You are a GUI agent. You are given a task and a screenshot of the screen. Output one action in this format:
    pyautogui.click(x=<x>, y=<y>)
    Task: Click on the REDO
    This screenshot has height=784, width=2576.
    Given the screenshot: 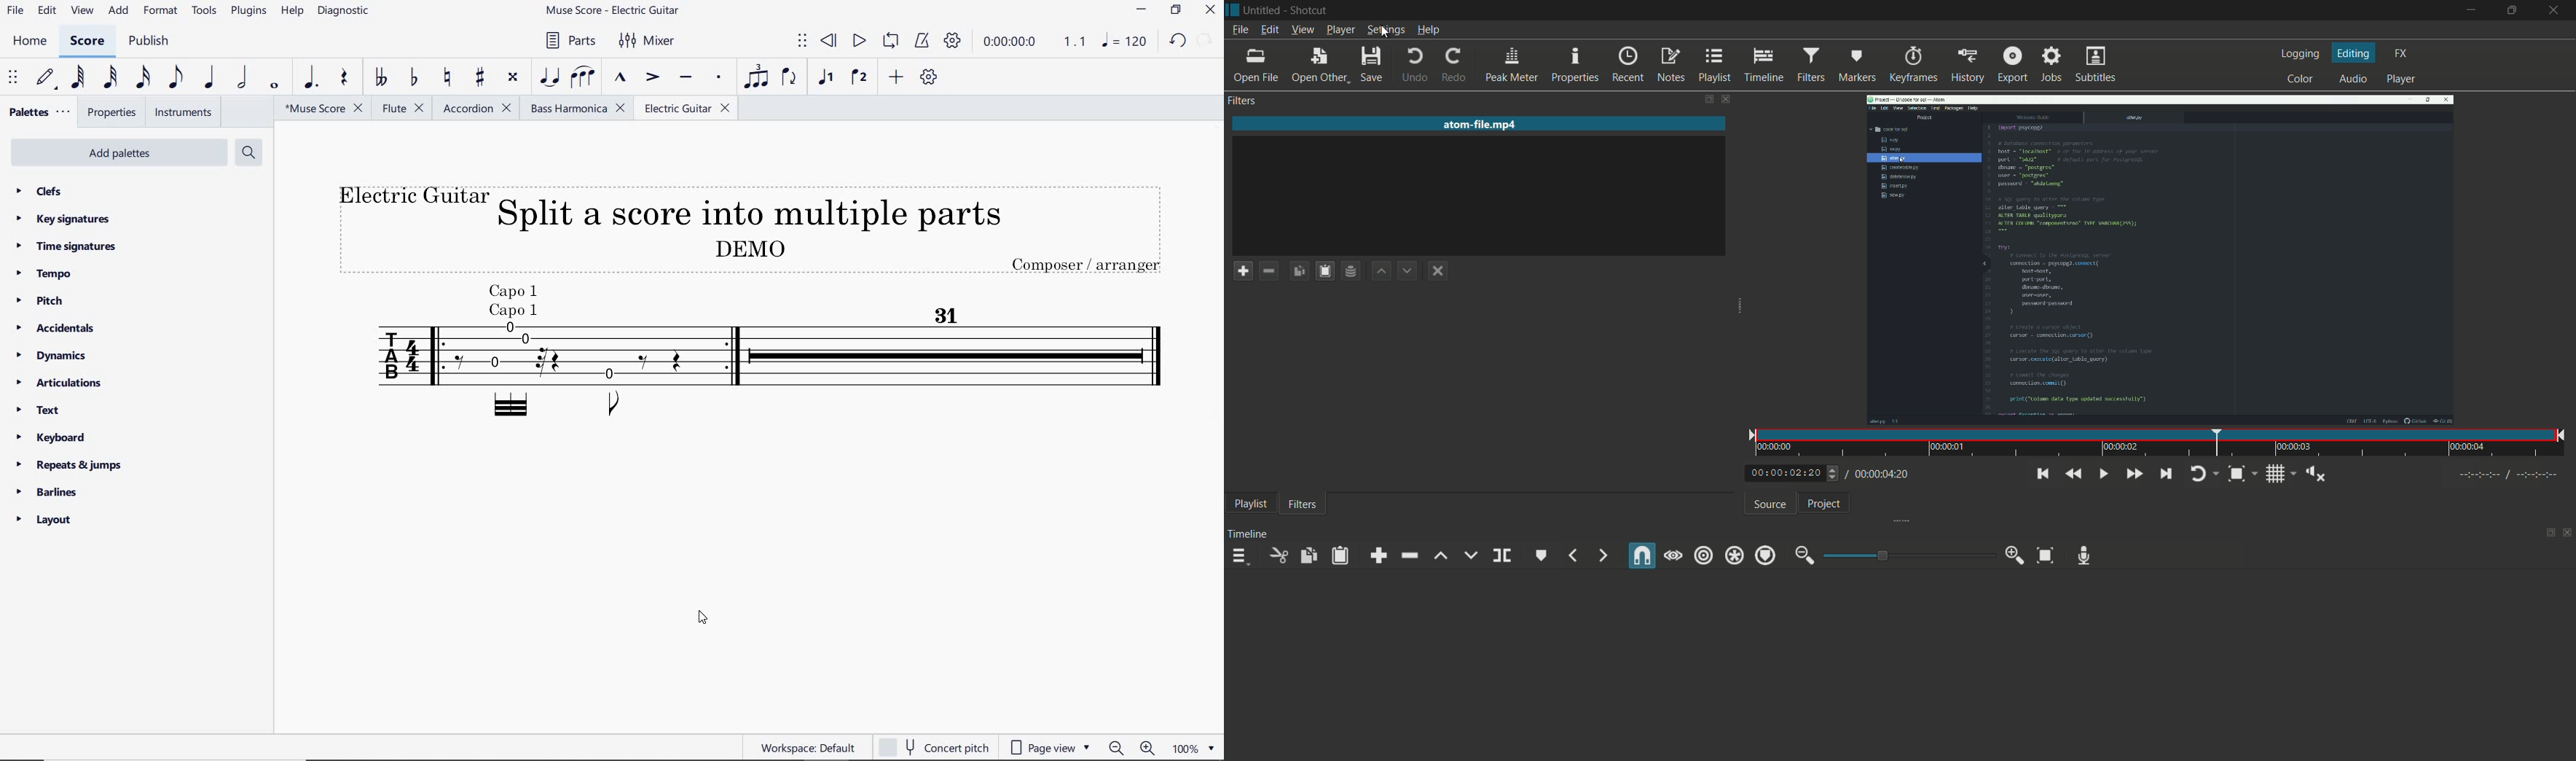 What is the action you would take?
    pyautogui.click(x=1206, y=40)
    